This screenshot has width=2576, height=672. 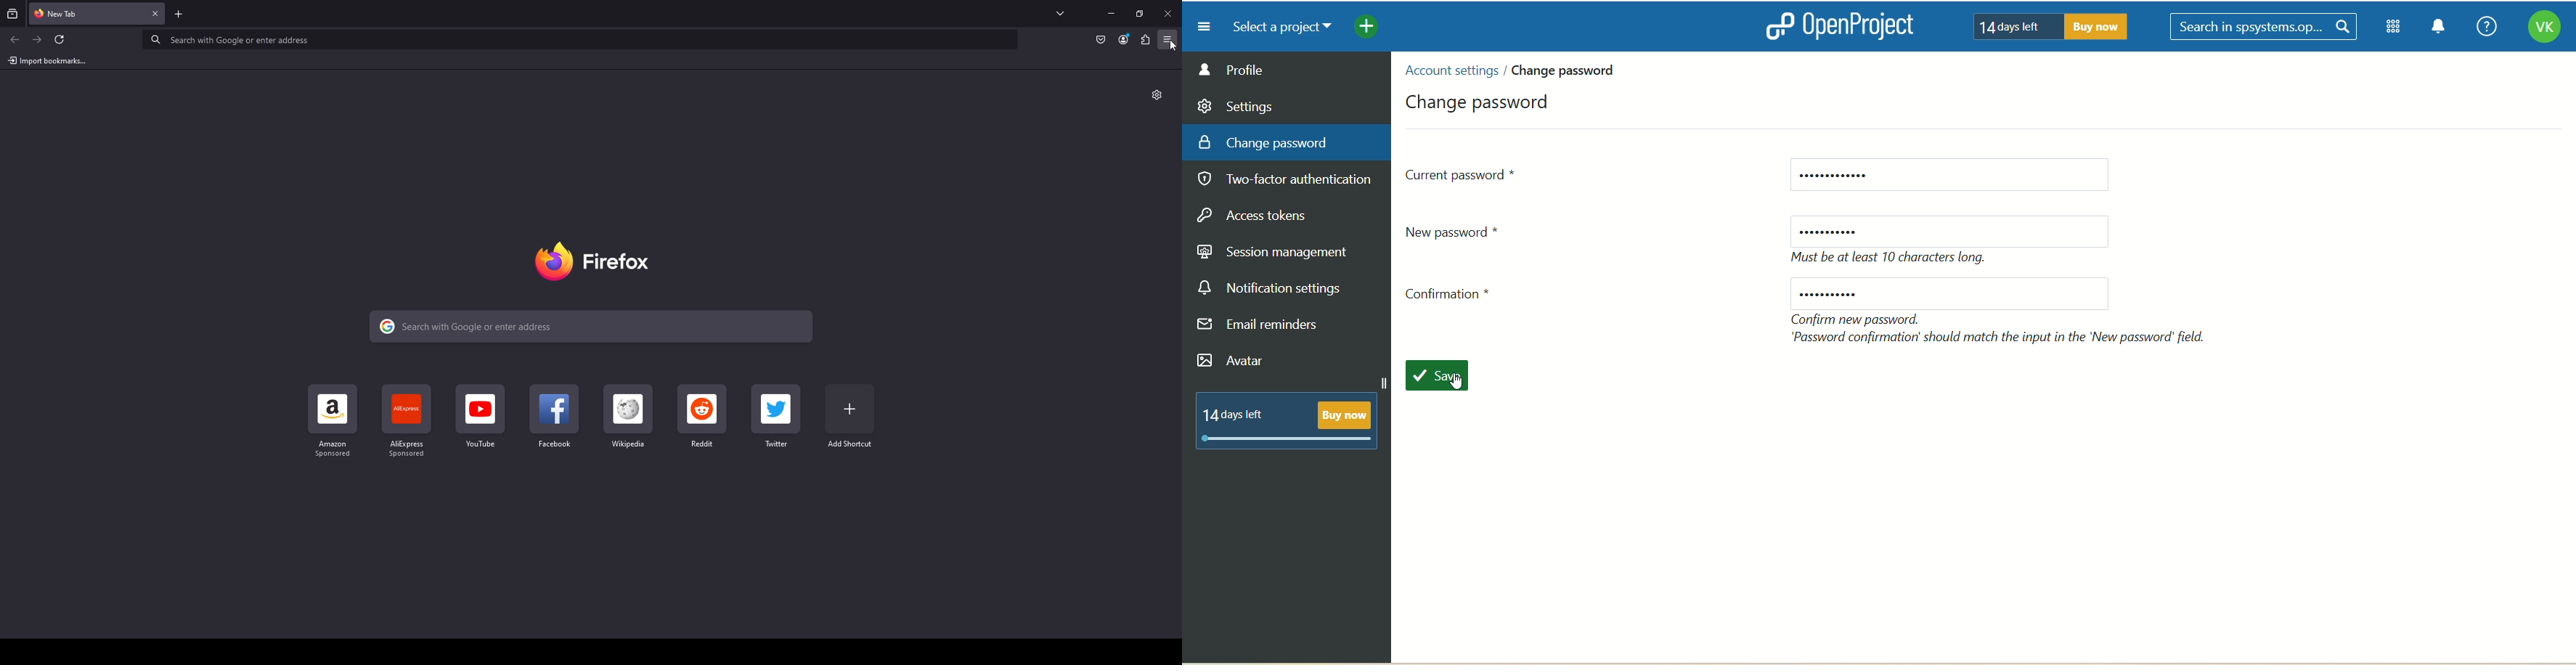 I want to click on List all tabs, so click(x=1061, y=14).